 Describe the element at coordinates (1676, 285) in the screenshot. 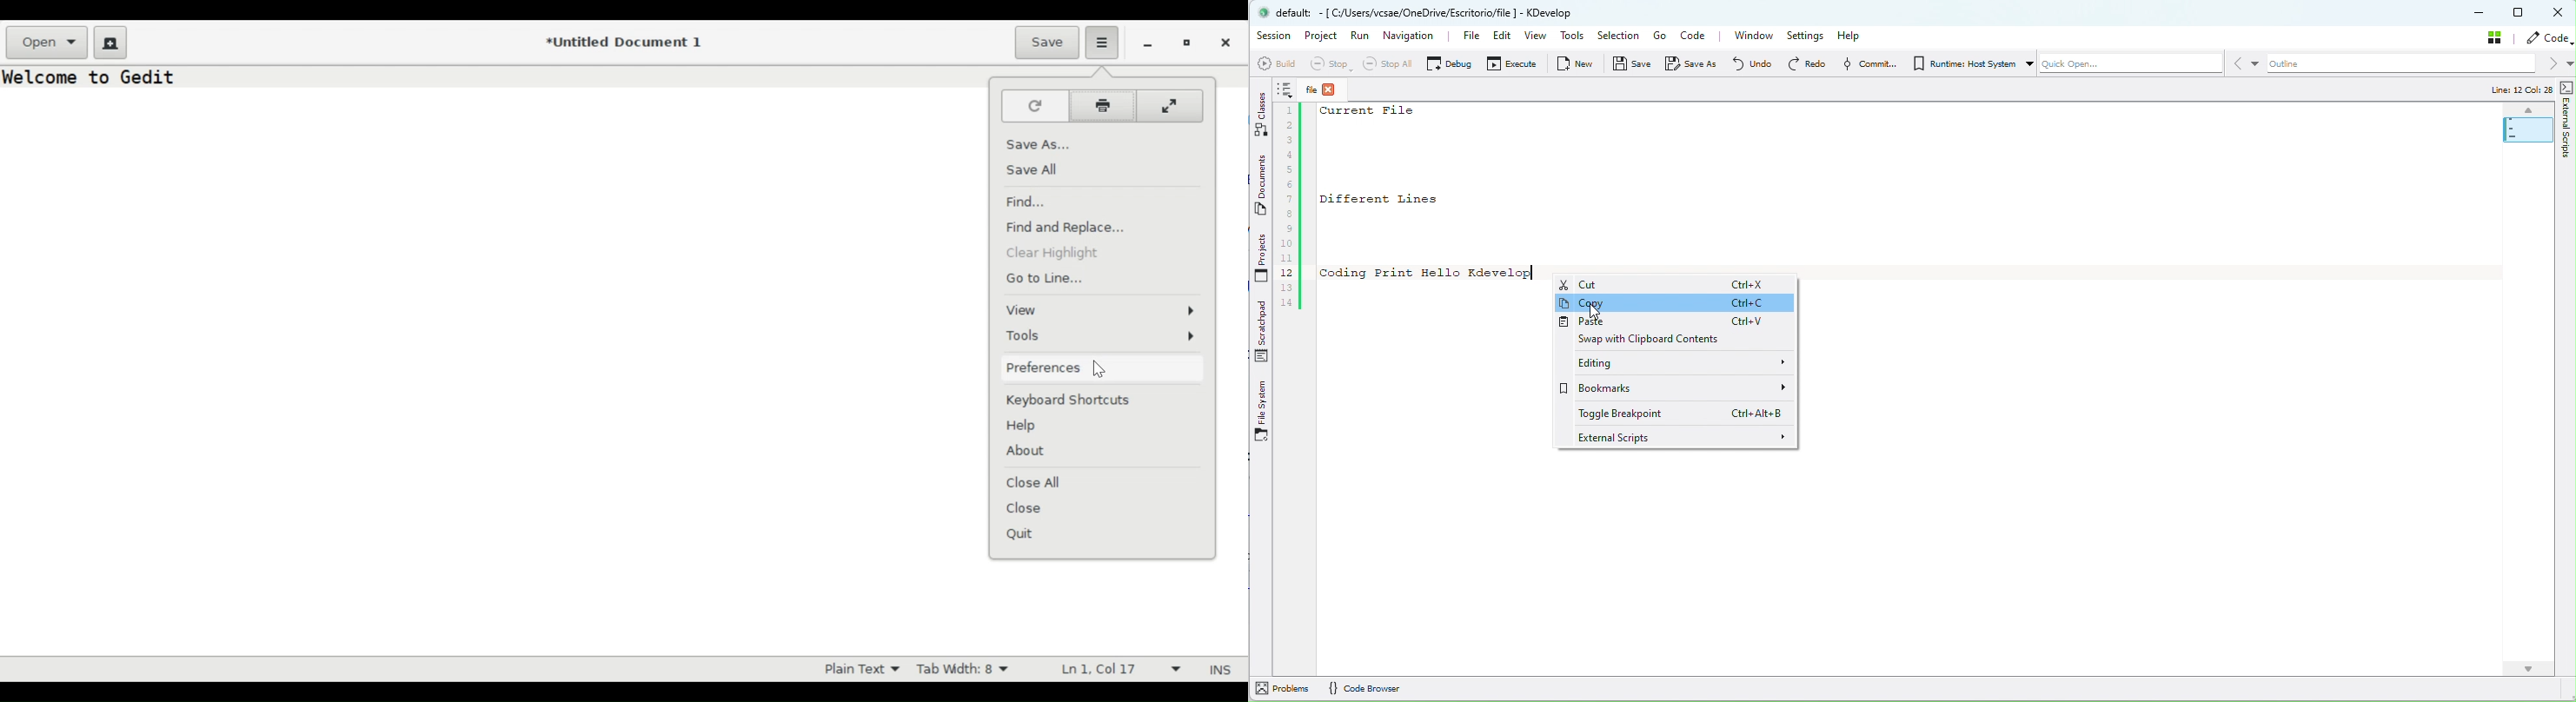

I see `Cut Ctrl+X` at that location.